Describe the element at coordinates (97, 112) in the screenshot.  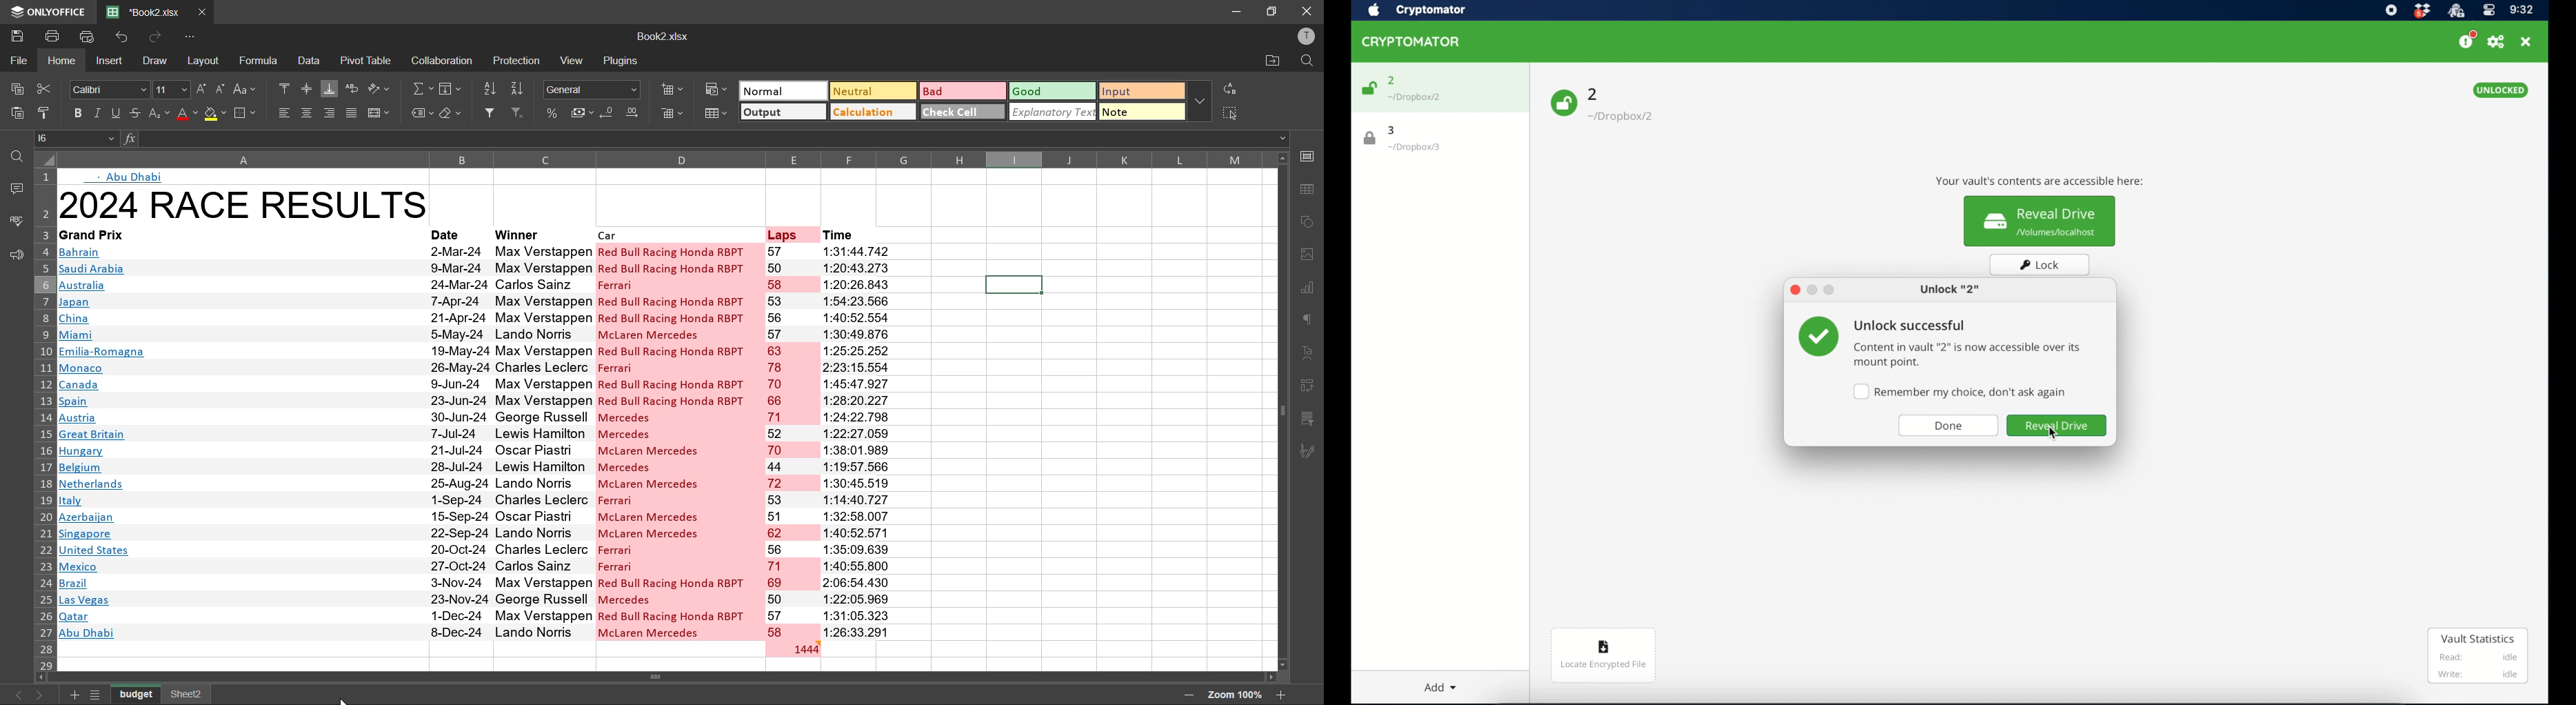
I see `italic` at that location.